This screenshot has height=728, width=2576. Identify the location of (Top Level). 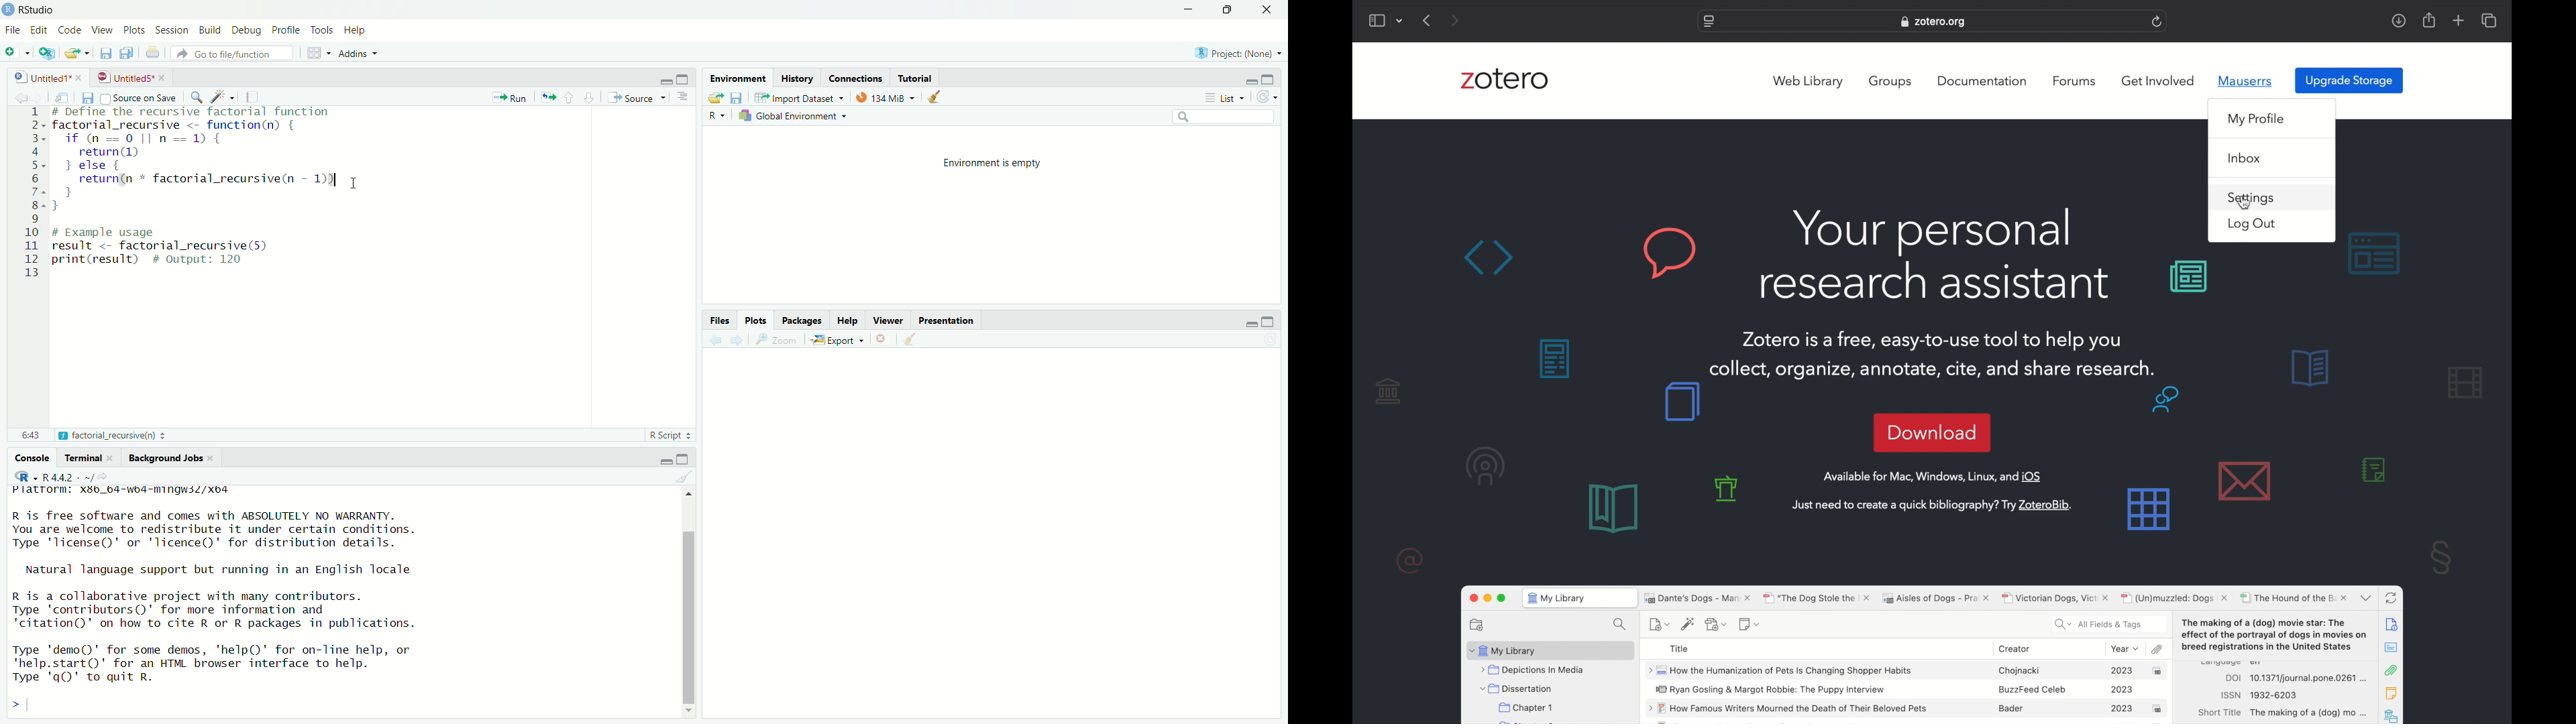
(87, 435).